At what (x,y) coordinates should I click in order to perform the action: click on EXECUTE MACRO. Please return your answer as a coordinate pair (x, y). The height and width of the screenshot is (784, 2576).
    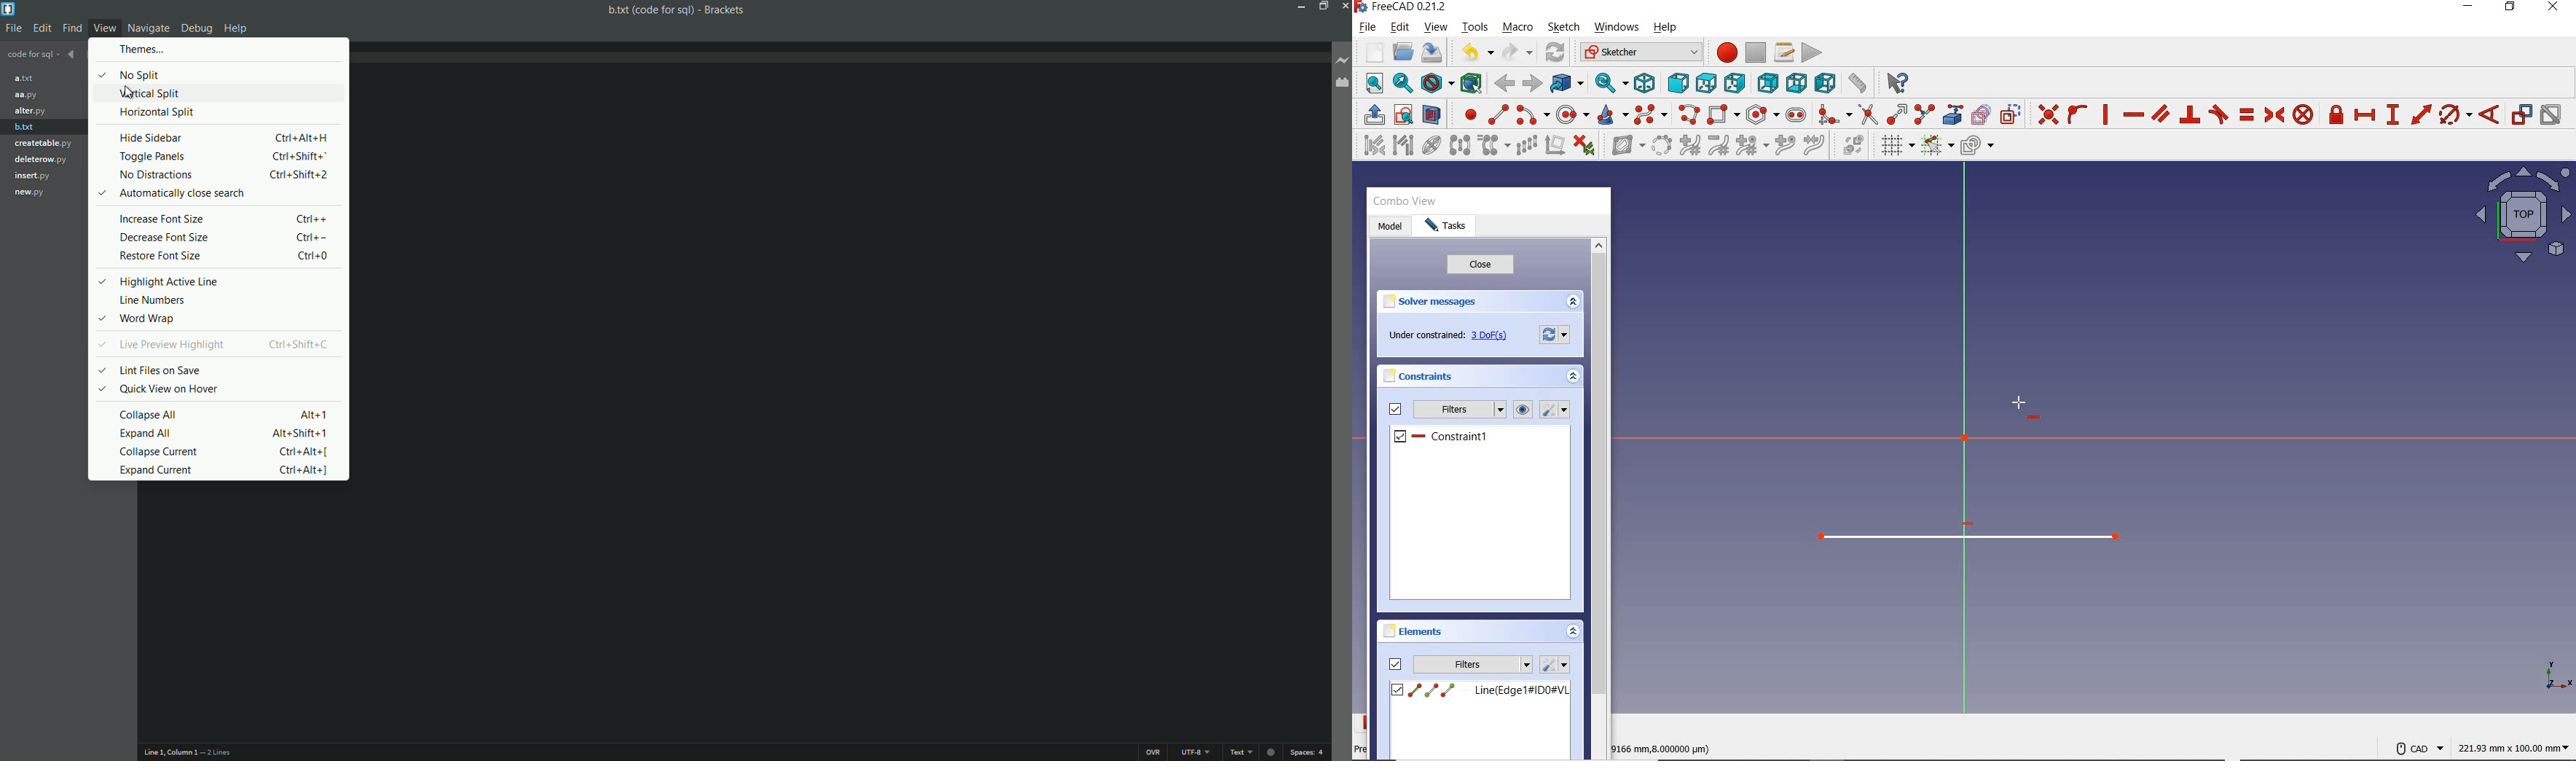
    Looking at the image, I should click on (1812, 52).